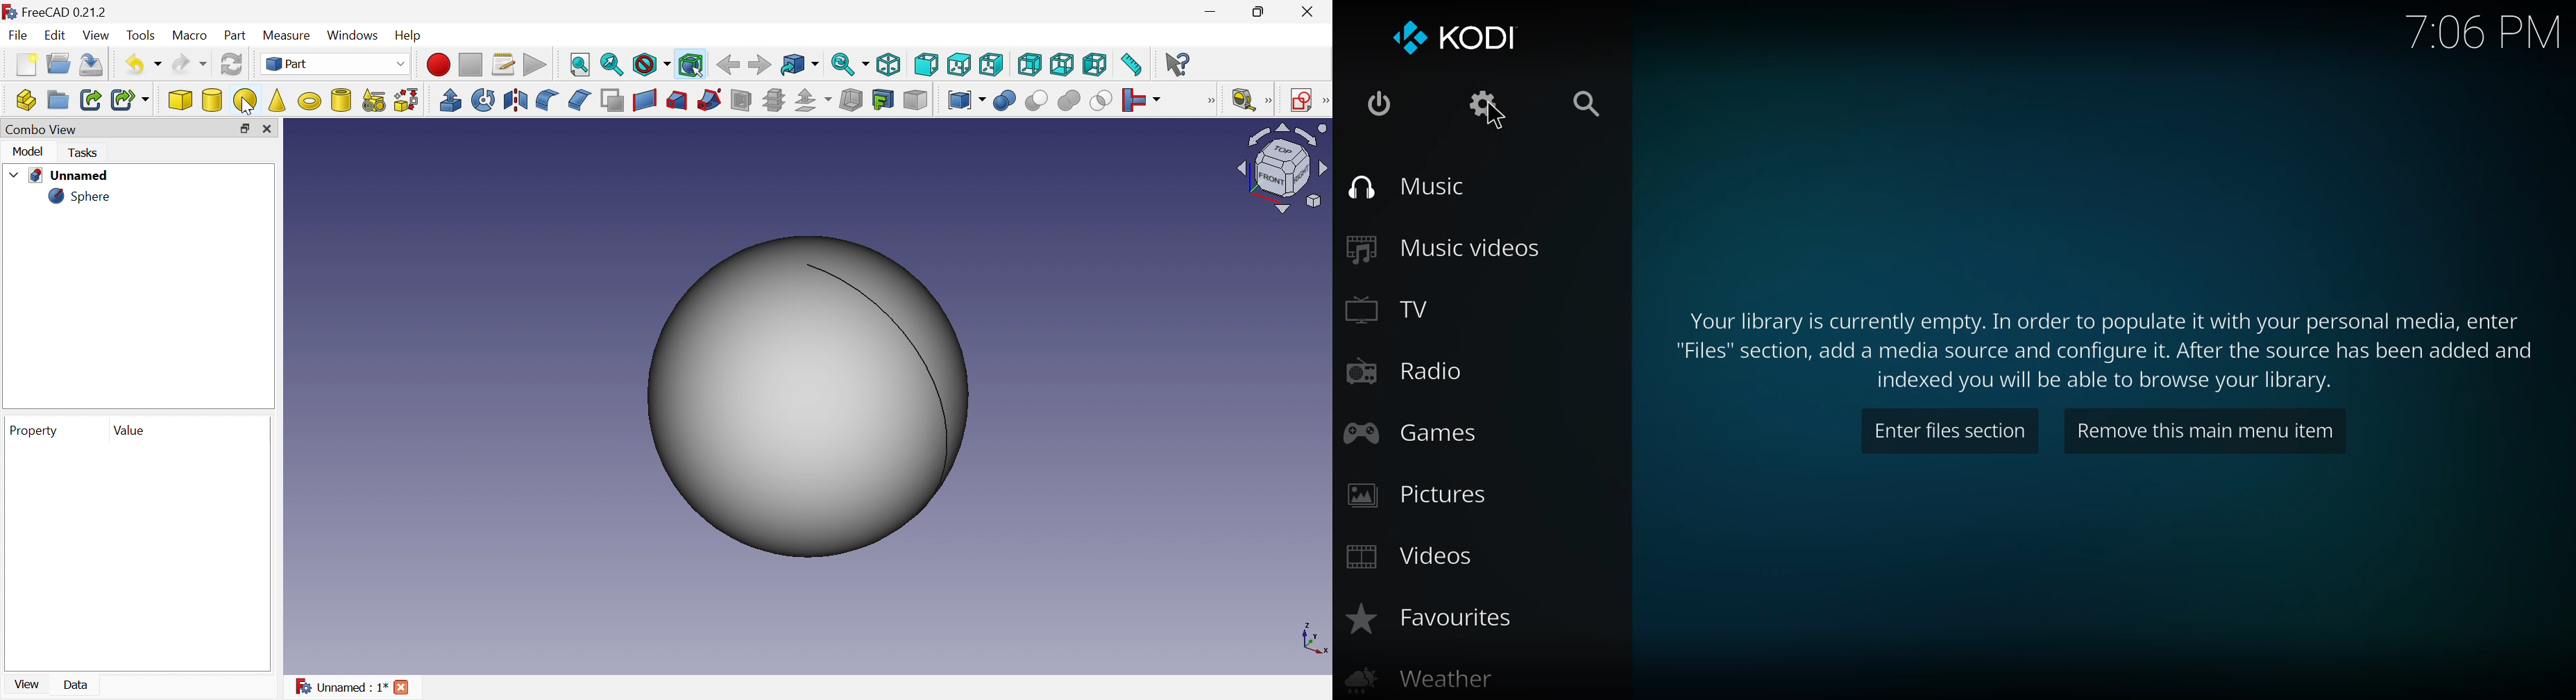 This screenshot has height=700, width=2576. I want to click on Unnamed: 1, so click(341, 688).